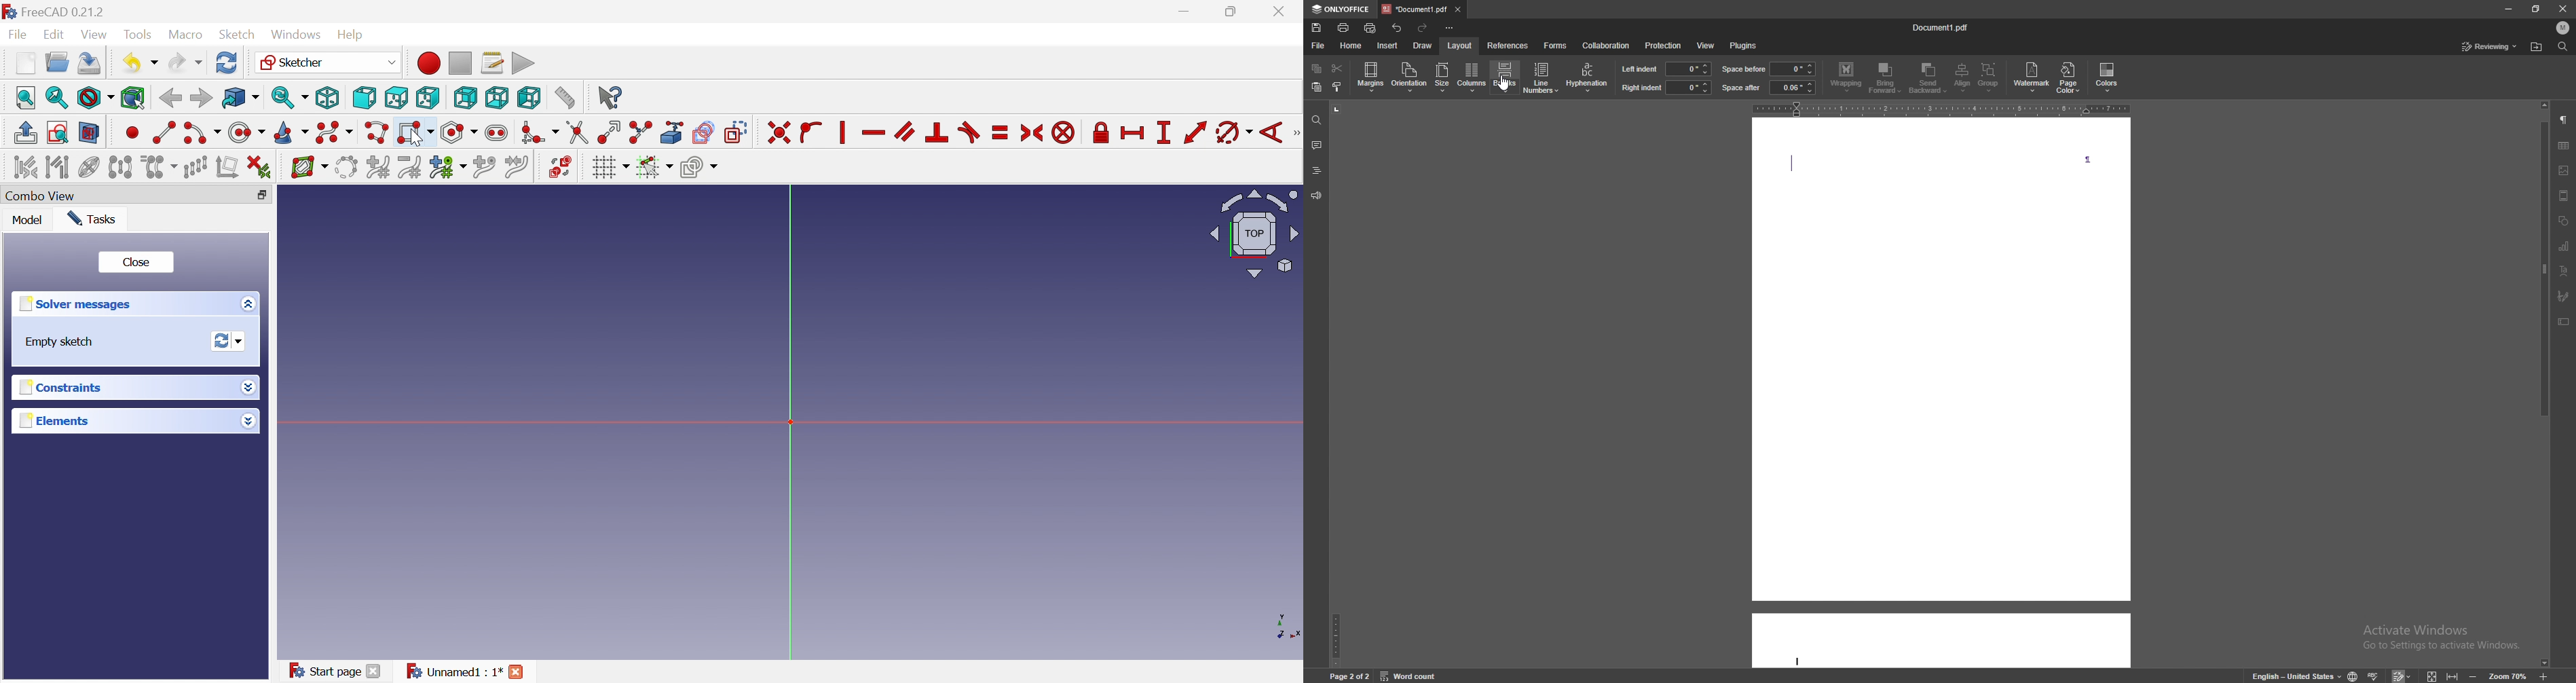 This screenshot has width=2576, height=700. Describe the element at coordinates (200, 97) in the screenshot. I see `Forward` at that location.